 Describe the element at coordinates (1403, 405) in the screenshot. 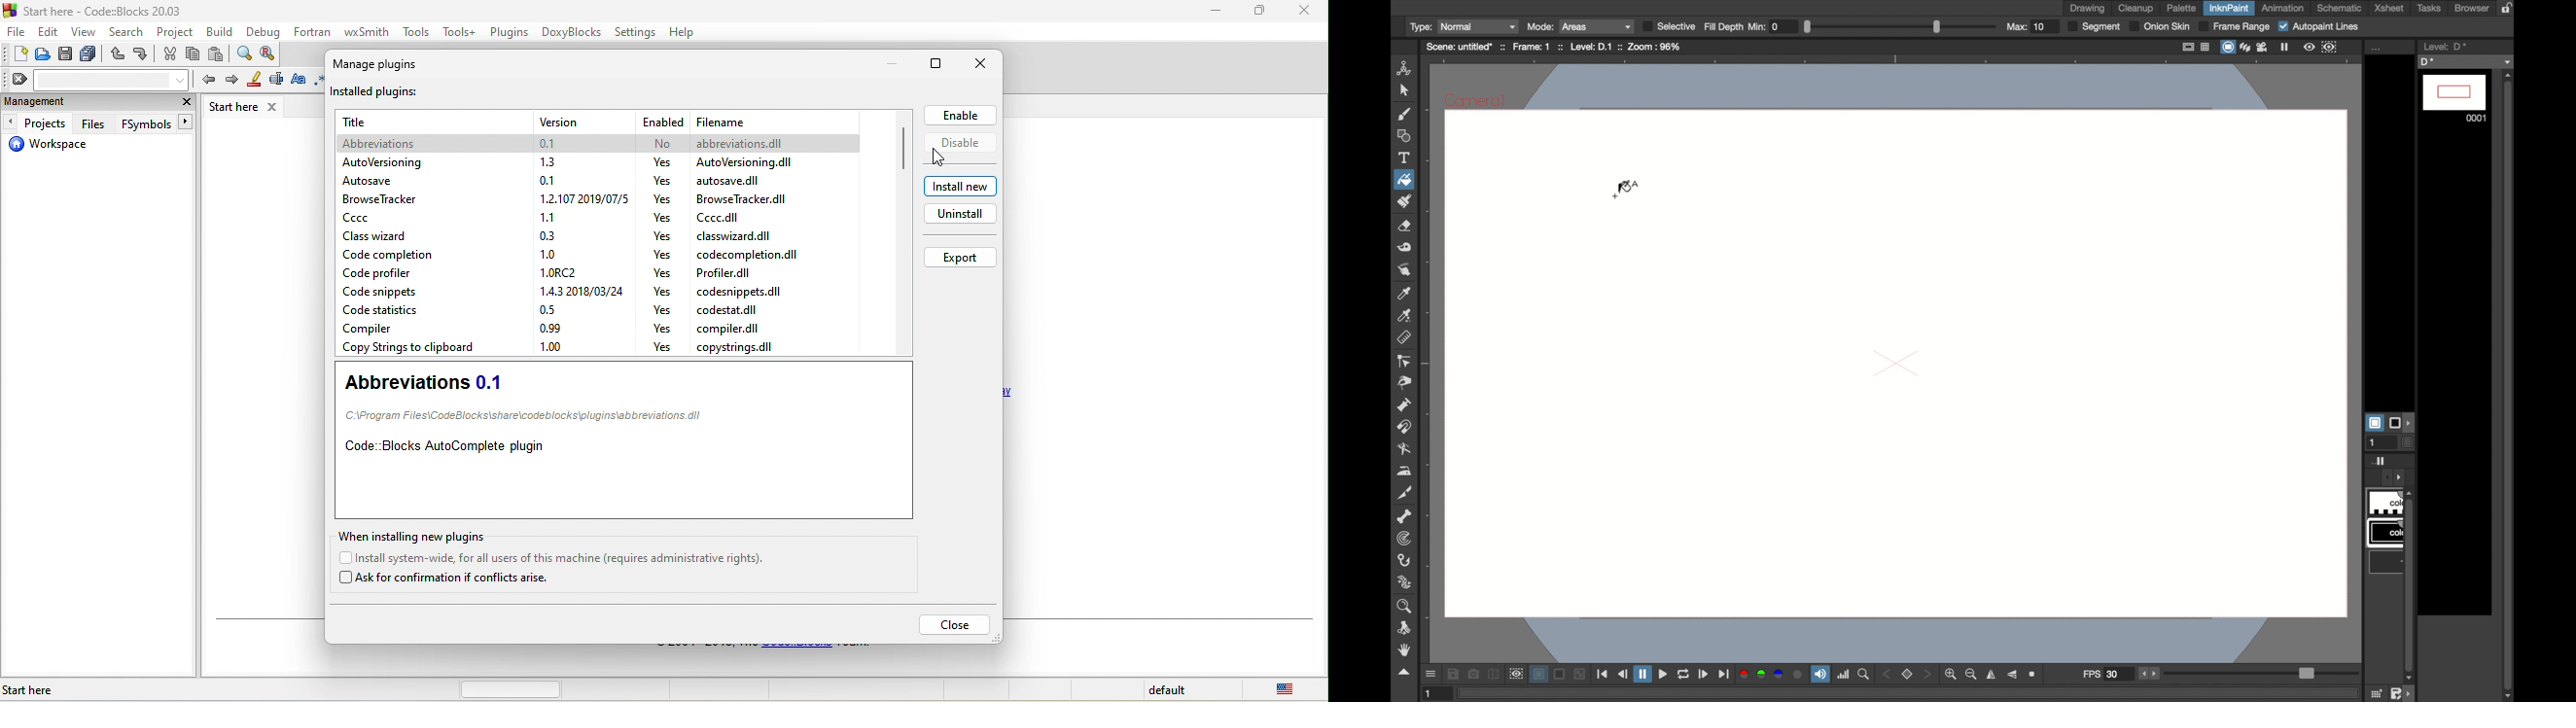

I see `pump tool` at that location.